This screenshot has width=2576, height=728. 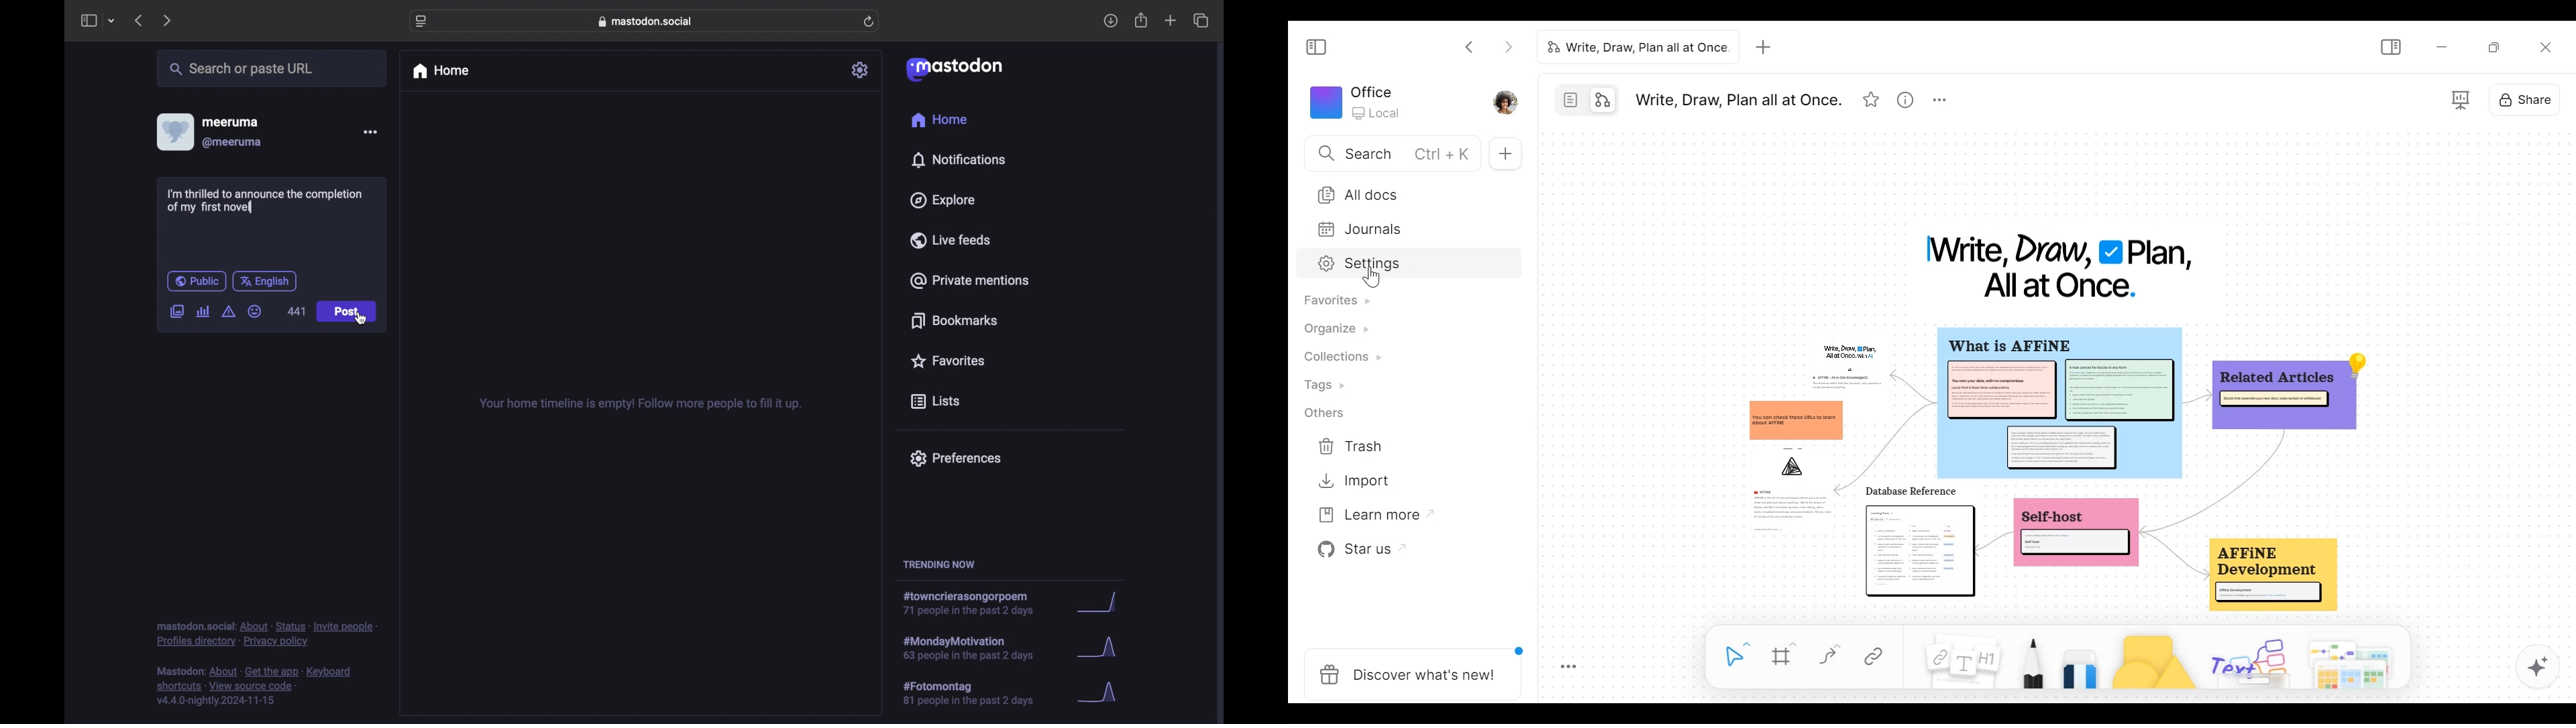 I want to click on tab group picker, so click(x=112, y=20).